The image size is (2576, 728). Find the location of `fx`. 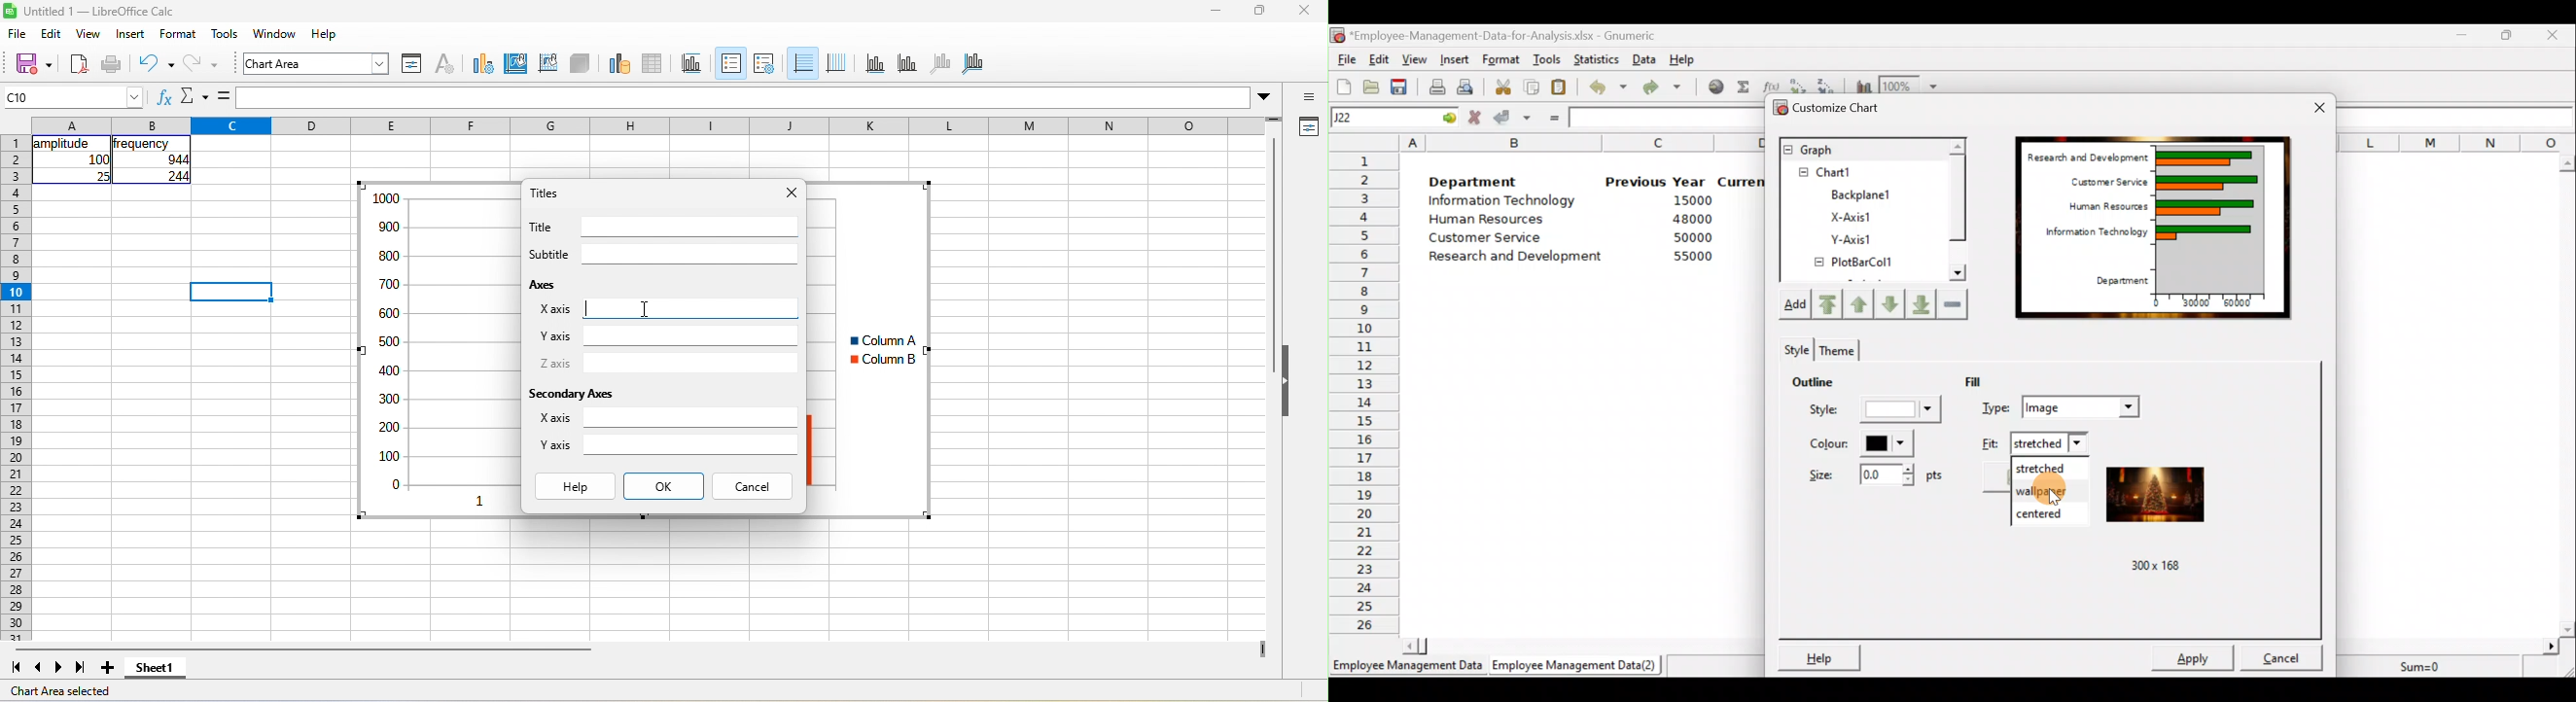

fx is located at coordinates (165, 96).